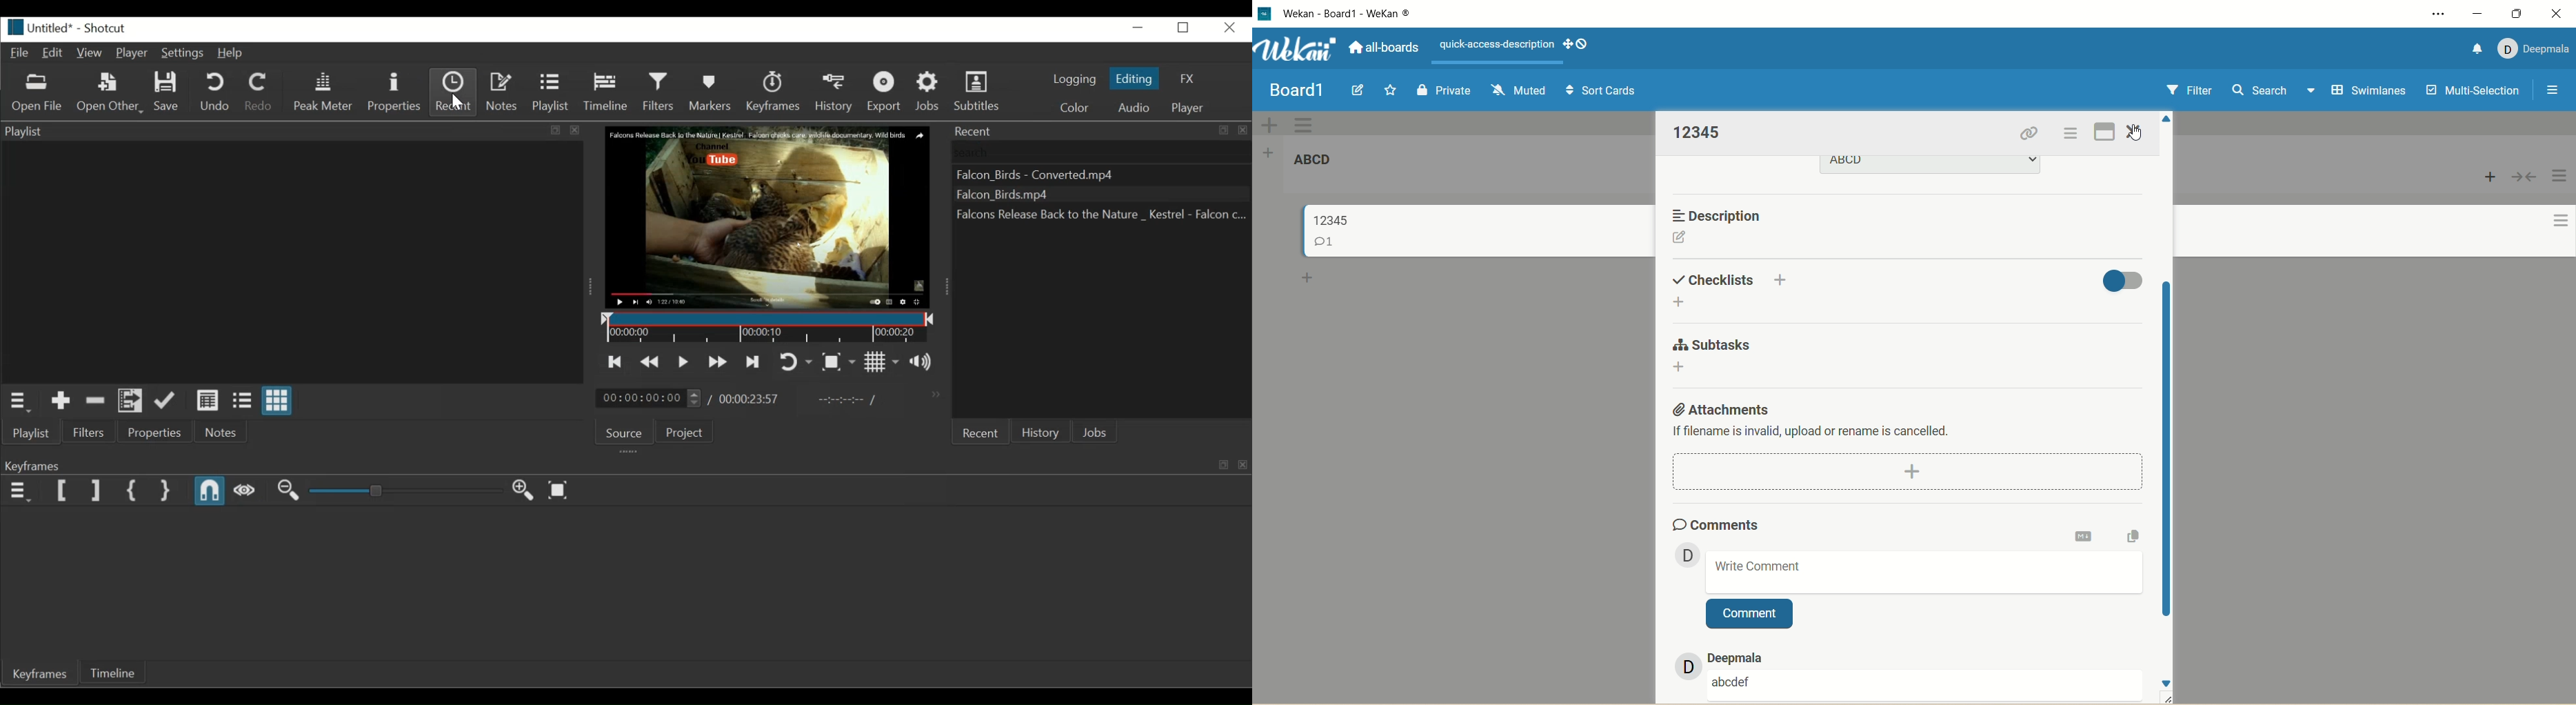  Describe the element at coordinates (719, 362) in the screenshot. I see `Play forward quickly` at that location.